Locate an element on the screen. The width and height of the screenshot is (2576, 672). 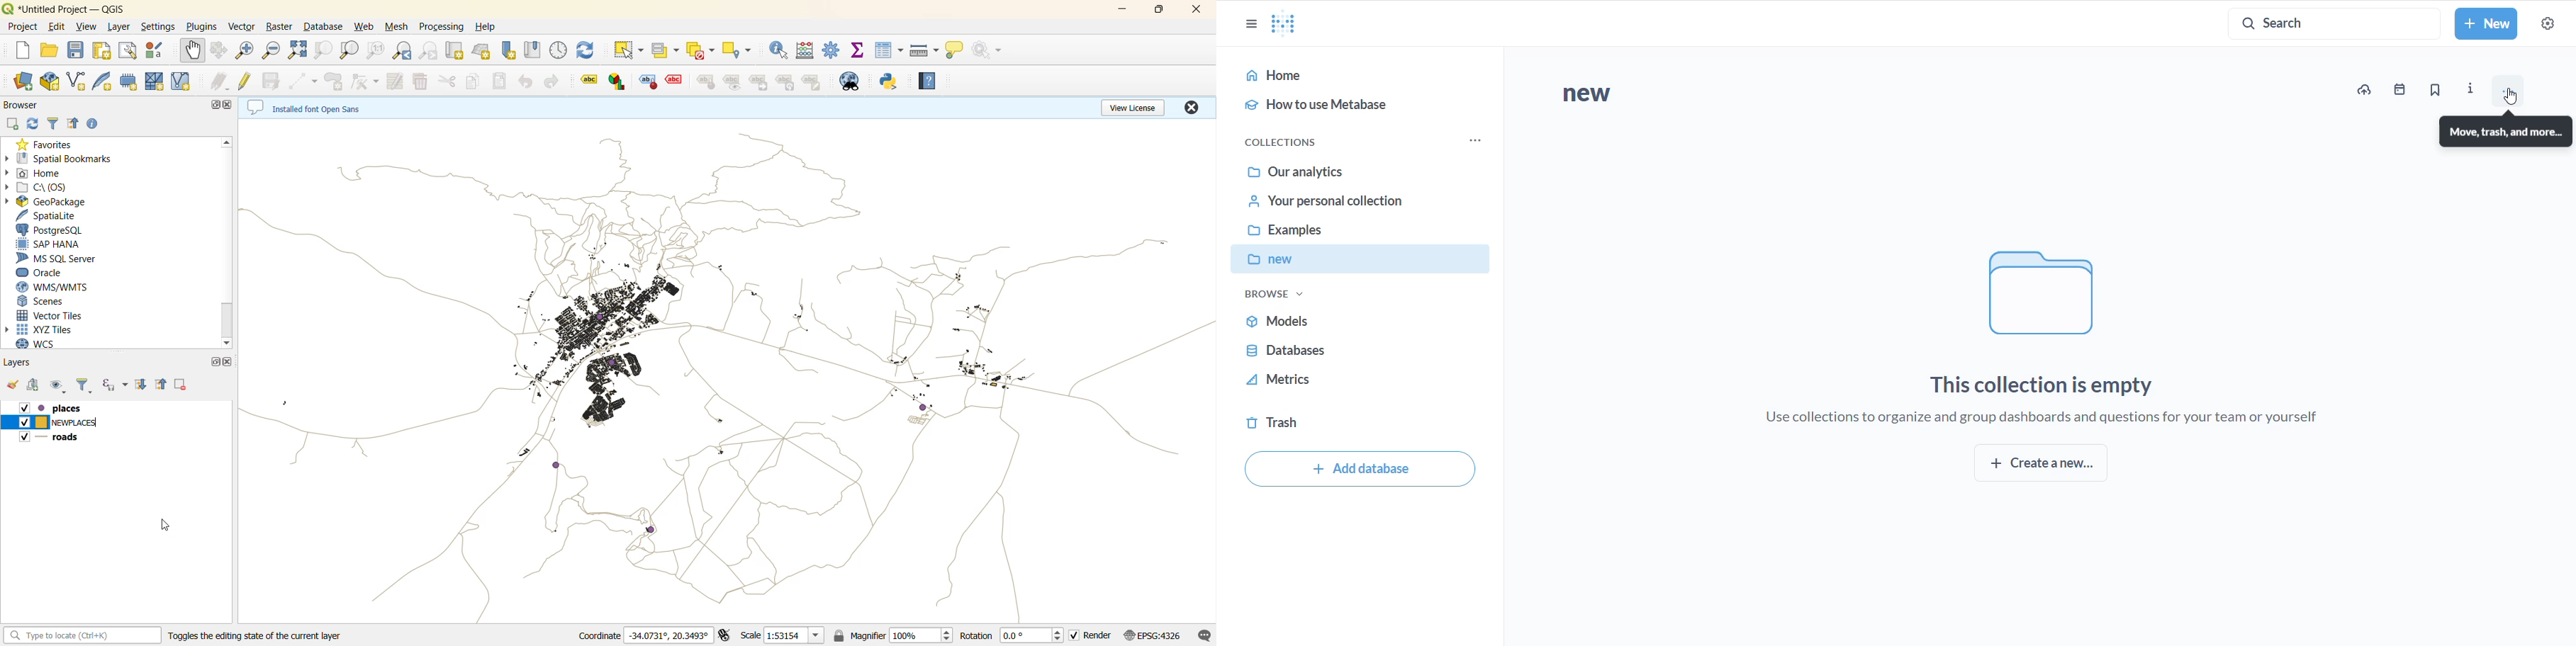
databases is located at coordinates (1322, 351).